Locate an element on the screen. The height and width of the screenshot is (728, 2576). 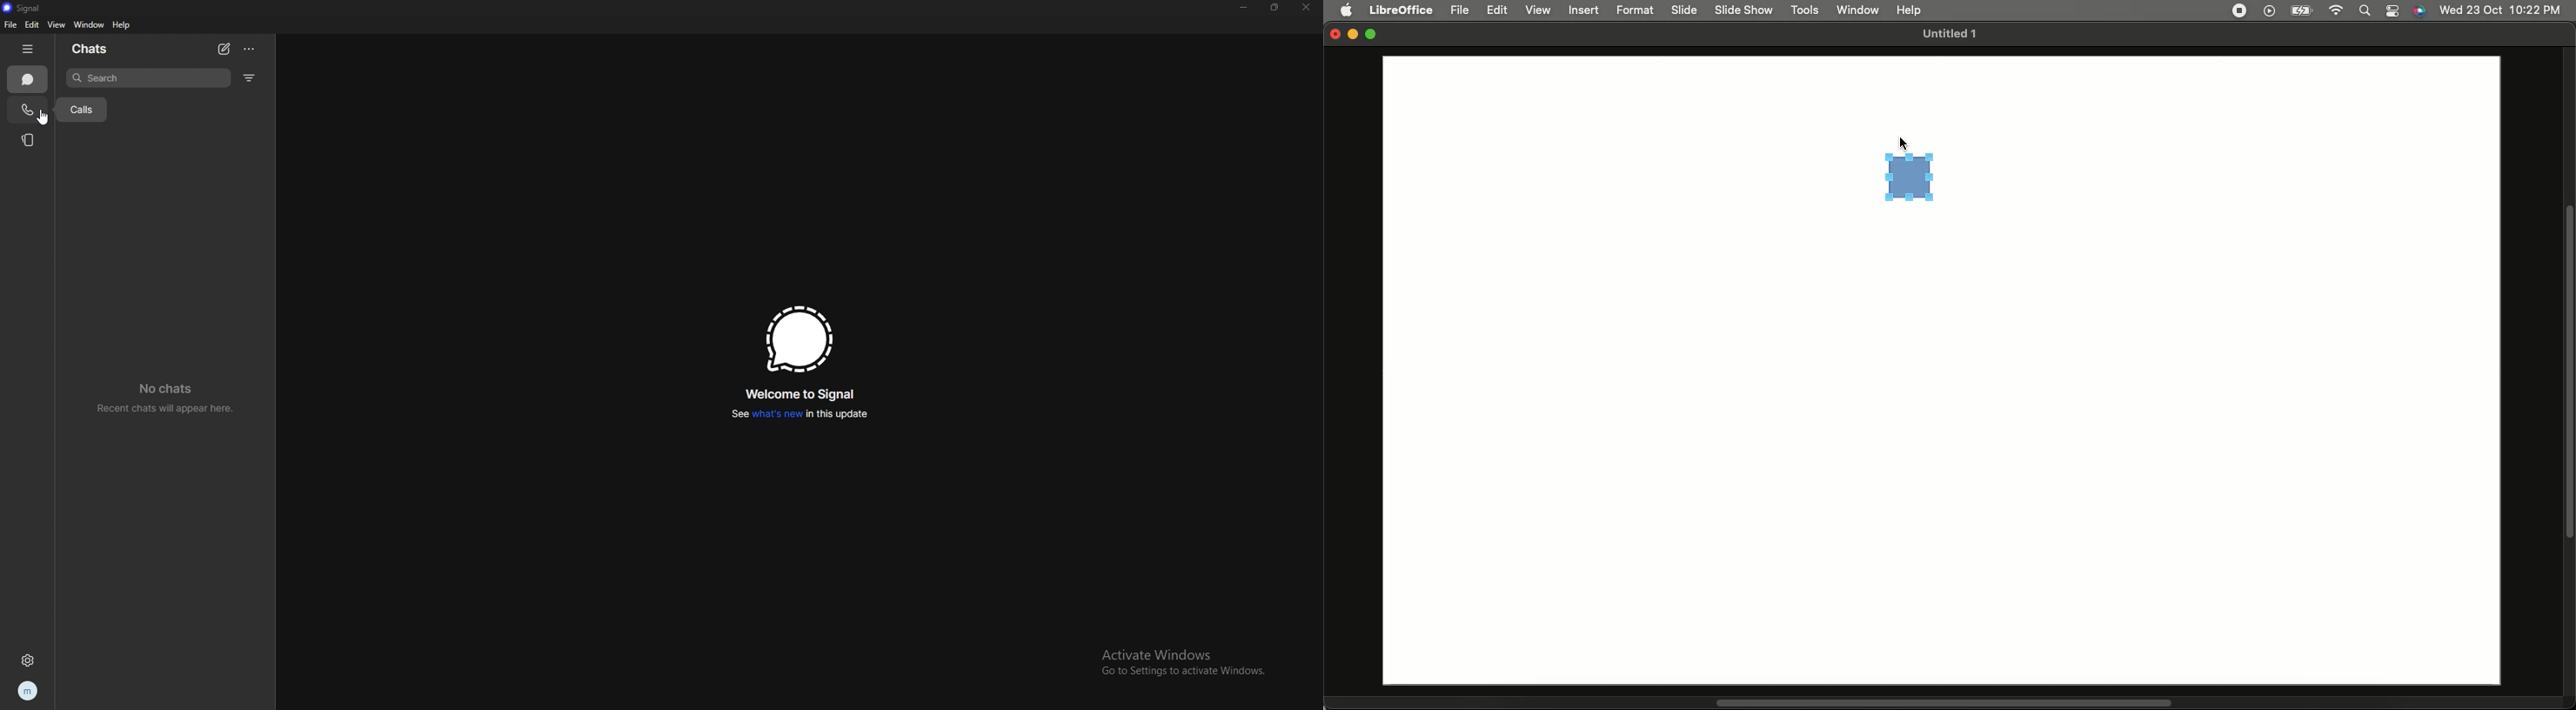
Voice control is located at coordinates (2419, 11).